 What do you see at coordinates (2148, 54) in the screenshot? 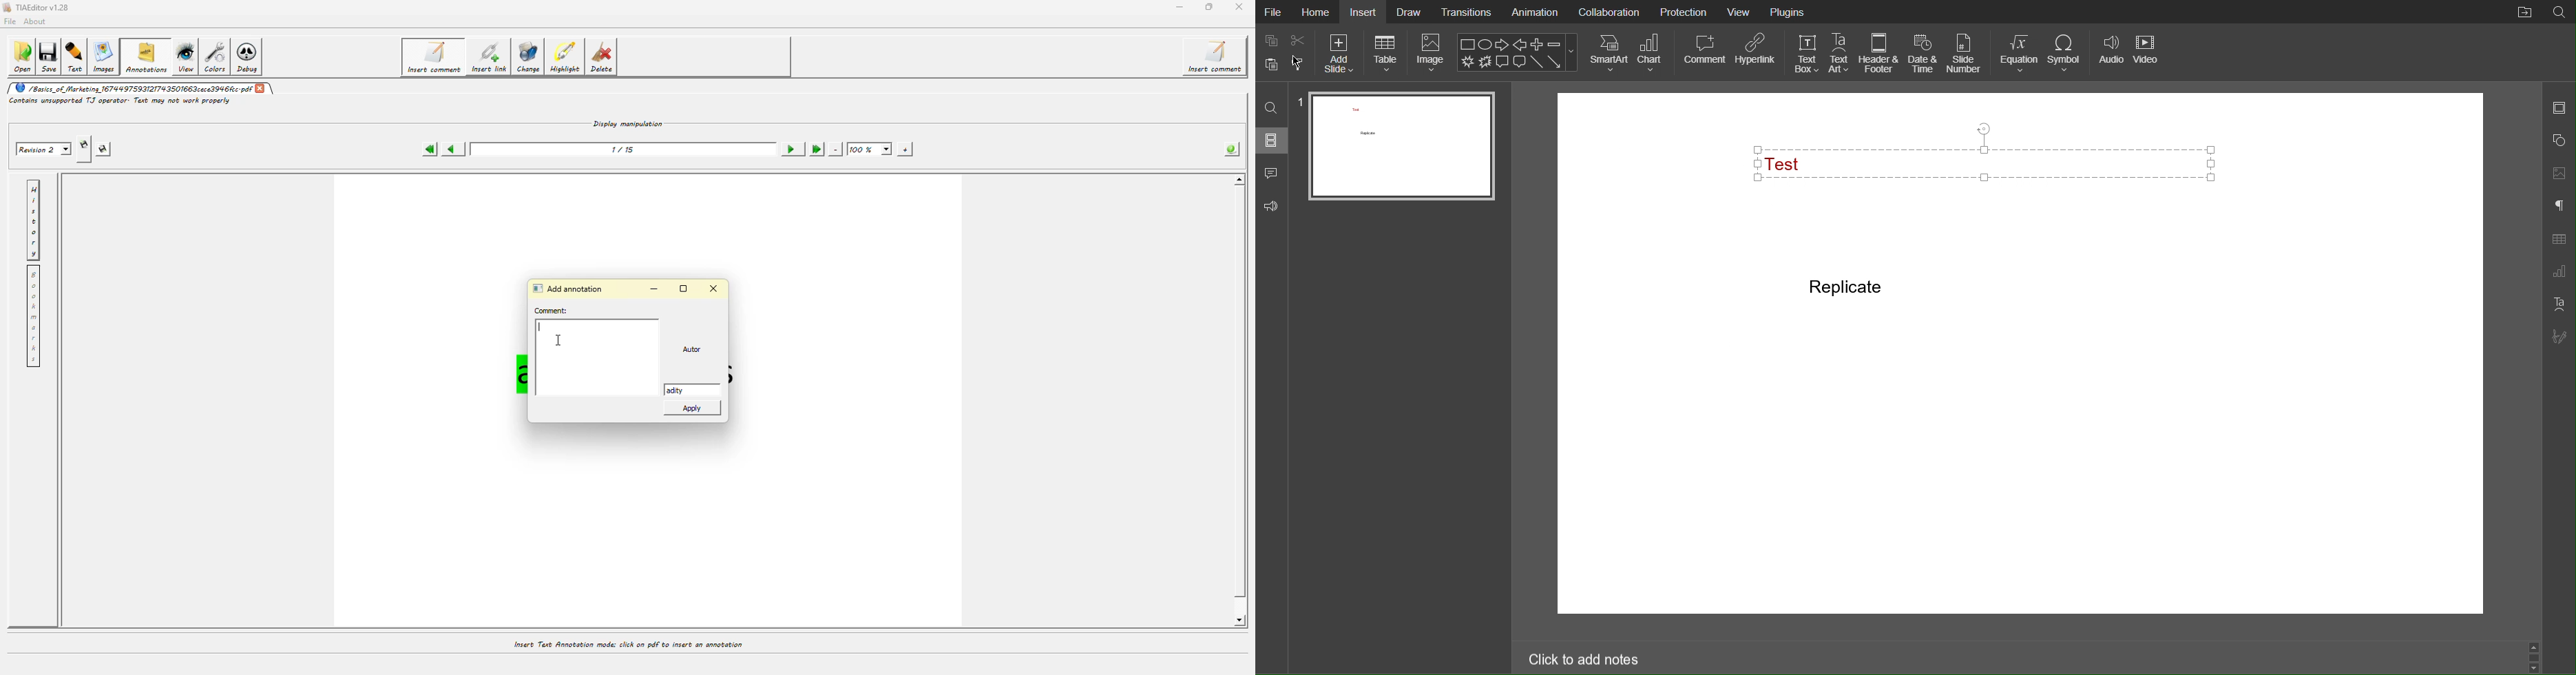
I see `Video` at bounding box center [2148, 54].